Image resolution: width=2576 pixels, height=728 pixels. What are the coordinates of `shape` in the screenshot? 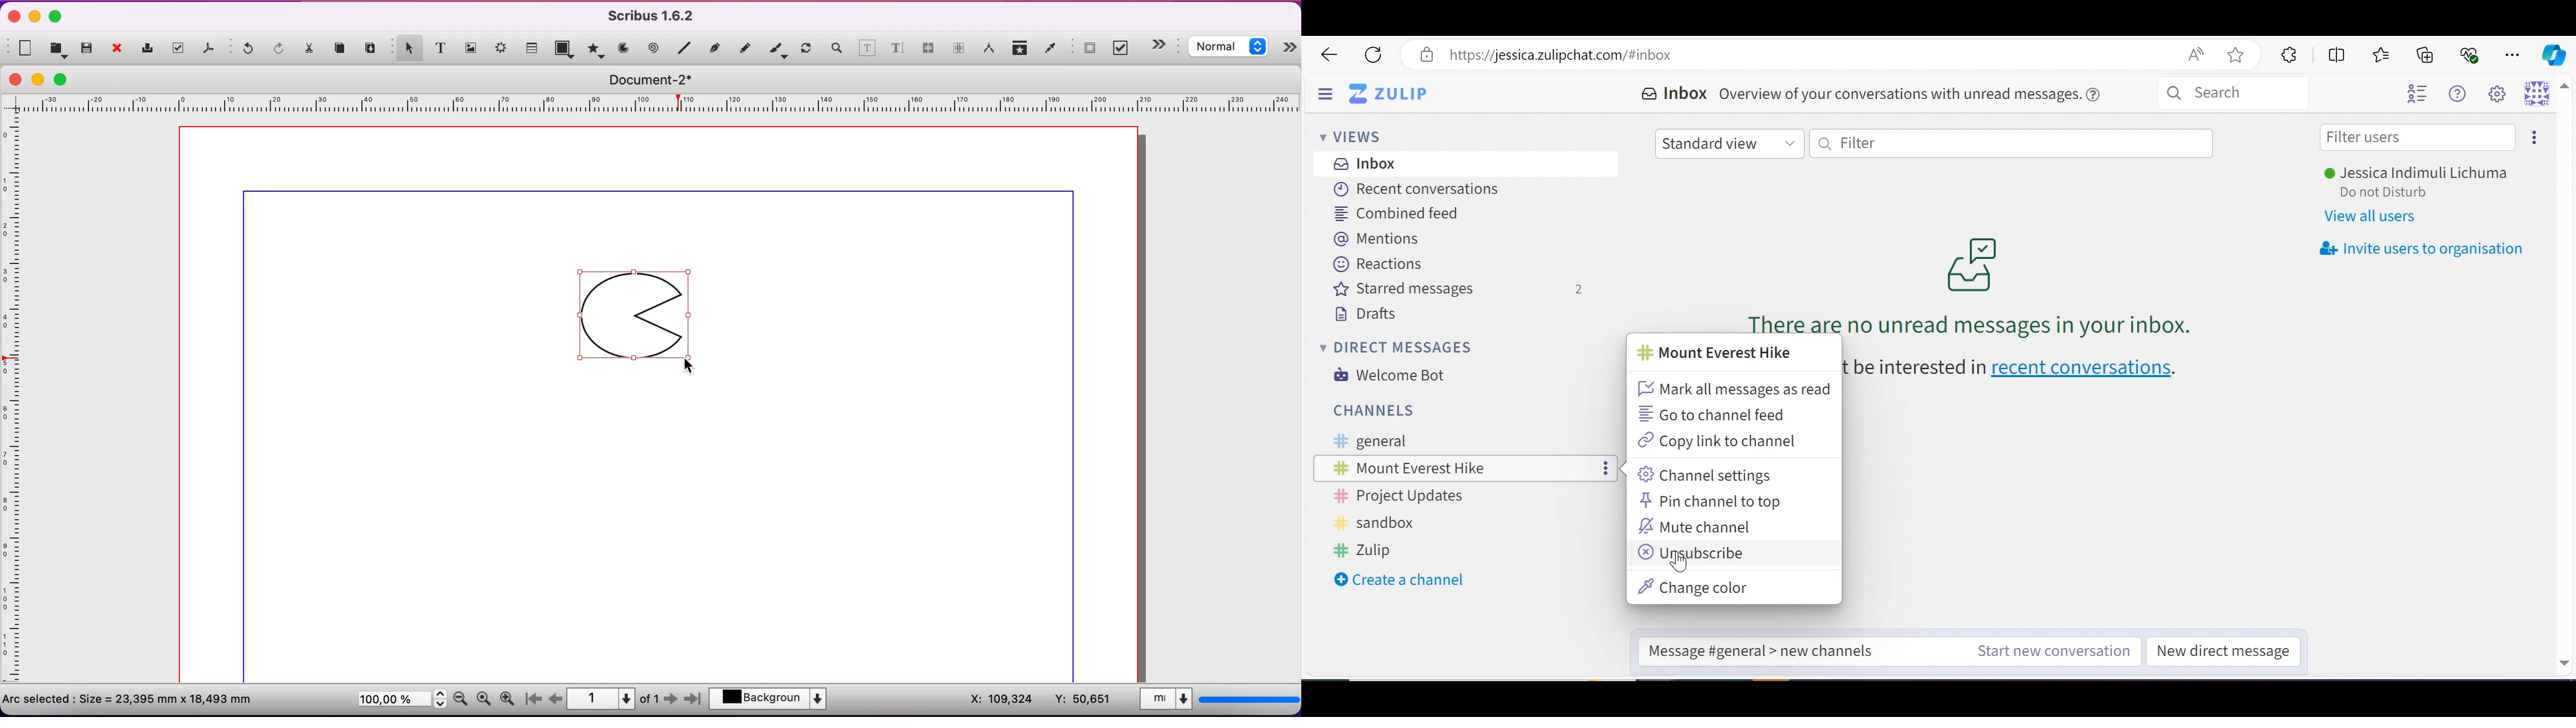 It's located at (566, 50).